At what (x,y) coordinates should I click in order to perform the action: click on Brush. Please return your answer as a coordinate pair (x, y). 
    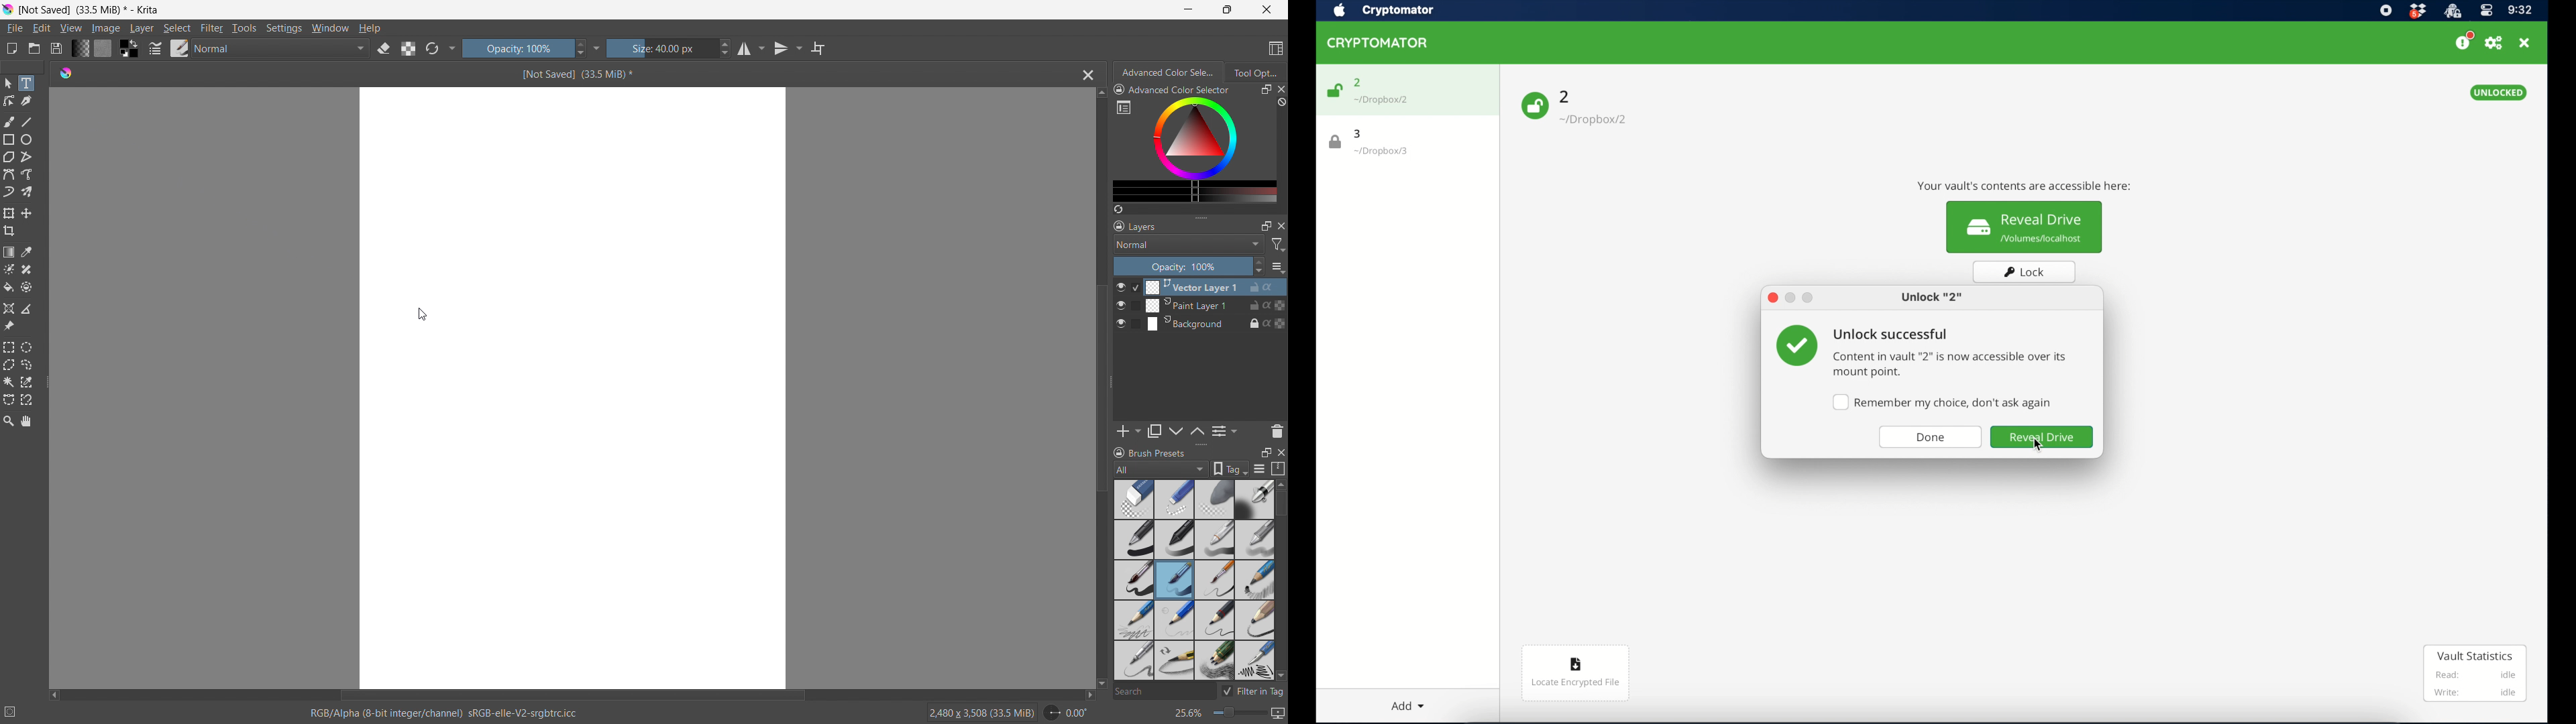
    Looking at the image, I should click on (1134, 579).